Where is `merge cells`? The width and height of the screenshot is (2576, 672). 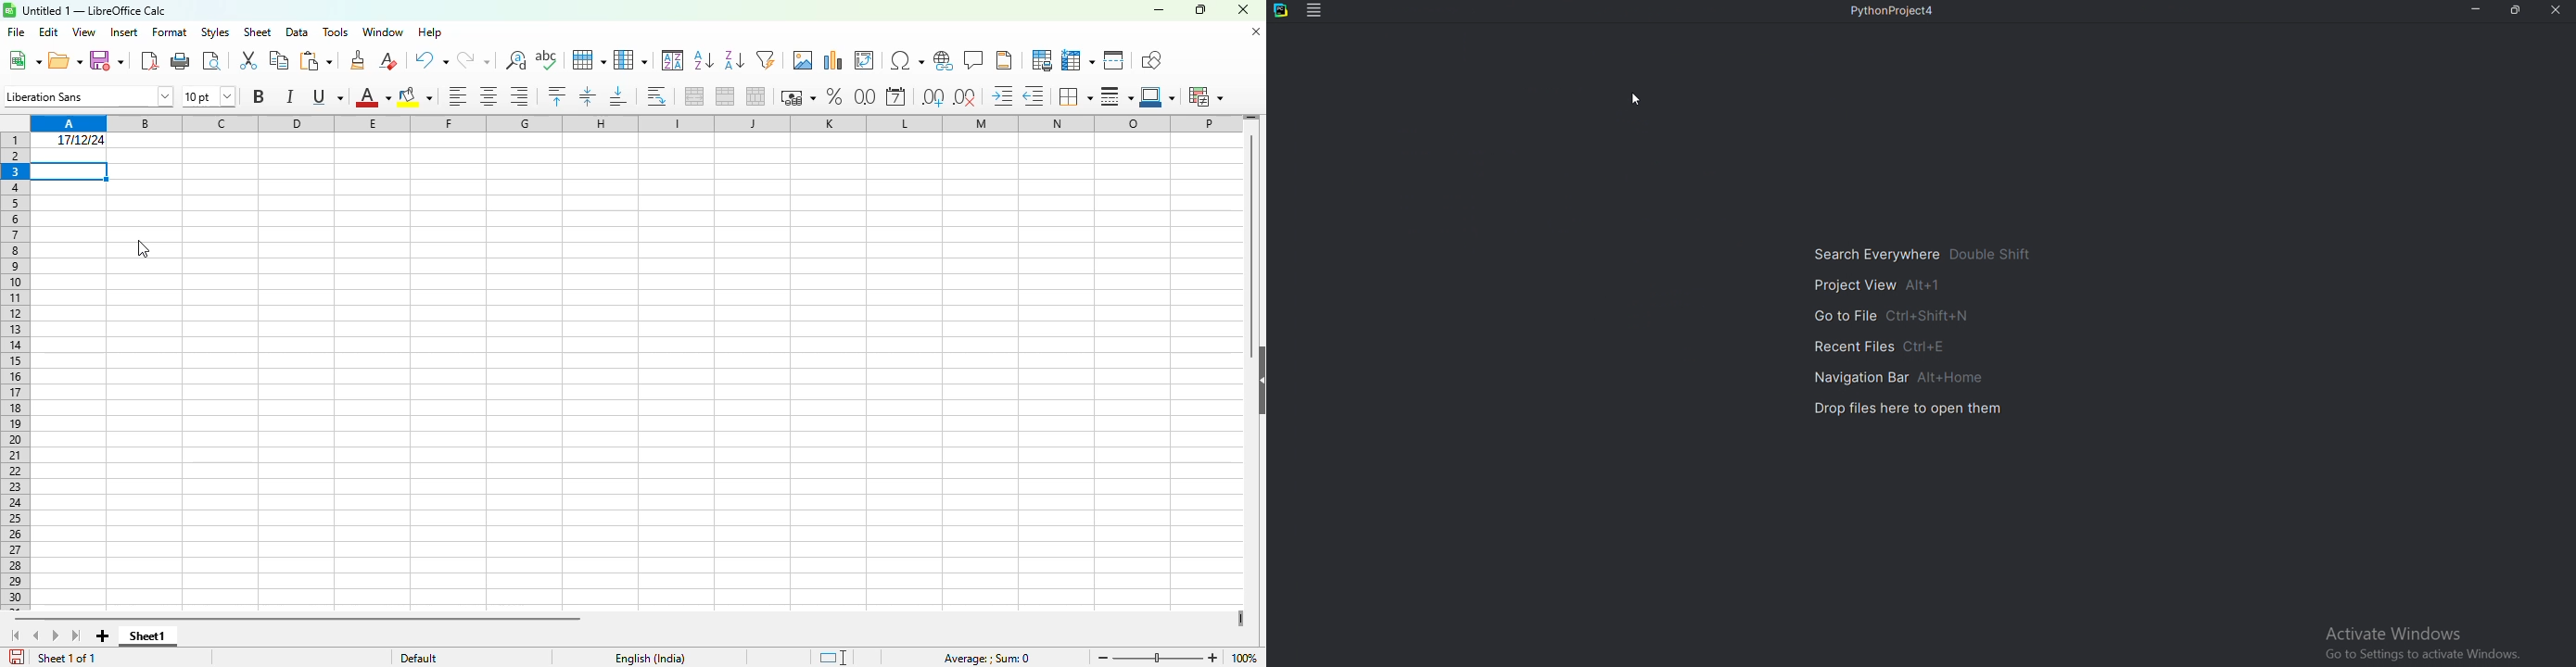 merge cells is located at coordinates (726, 96).